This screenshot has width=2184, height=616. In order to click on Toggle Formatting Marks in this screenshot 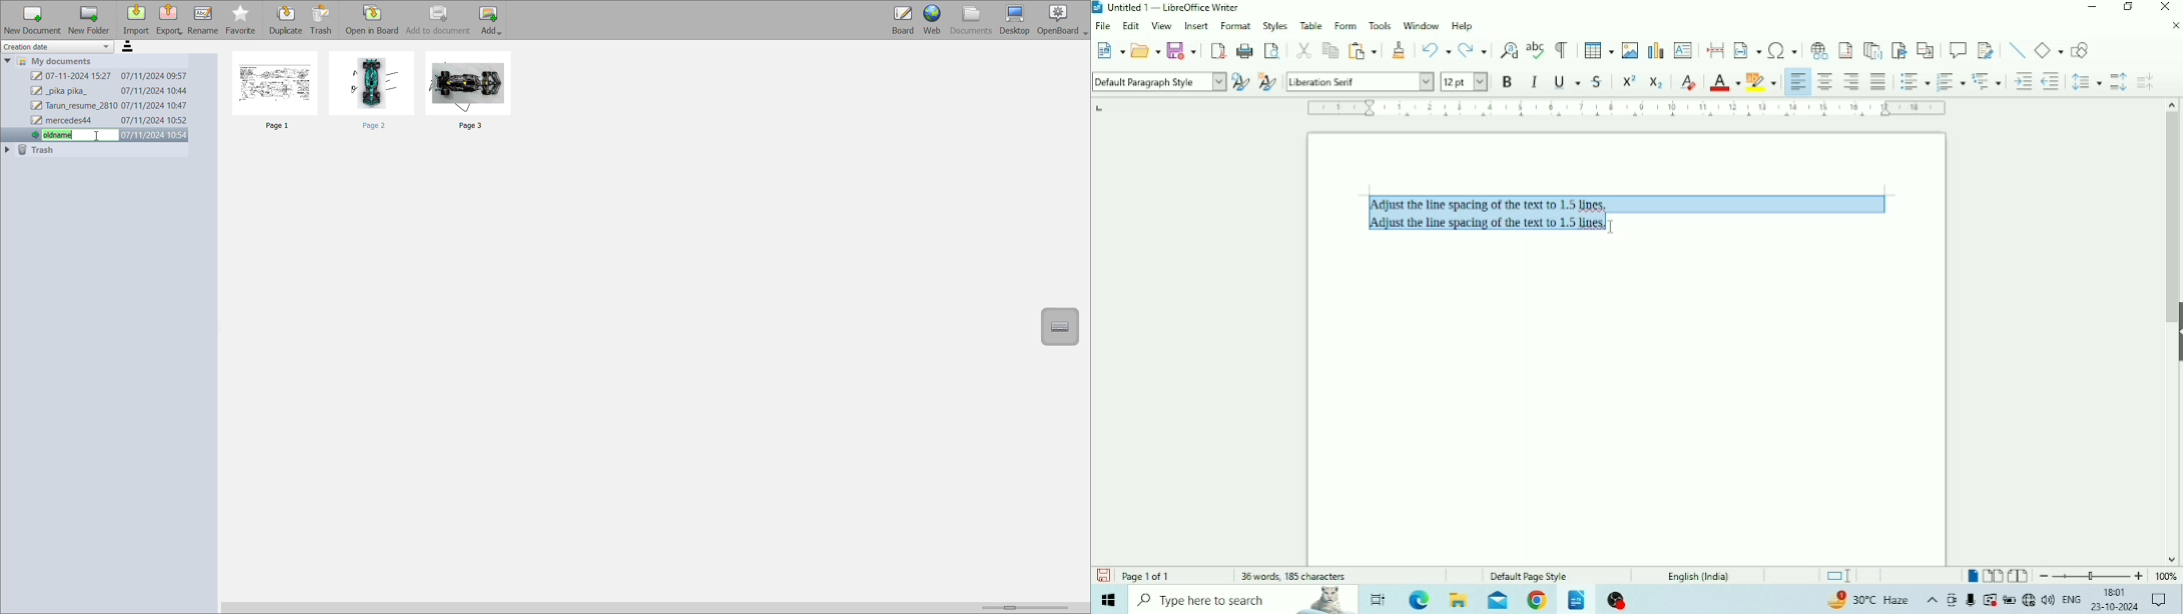, I will do `click(1563, 50)`.